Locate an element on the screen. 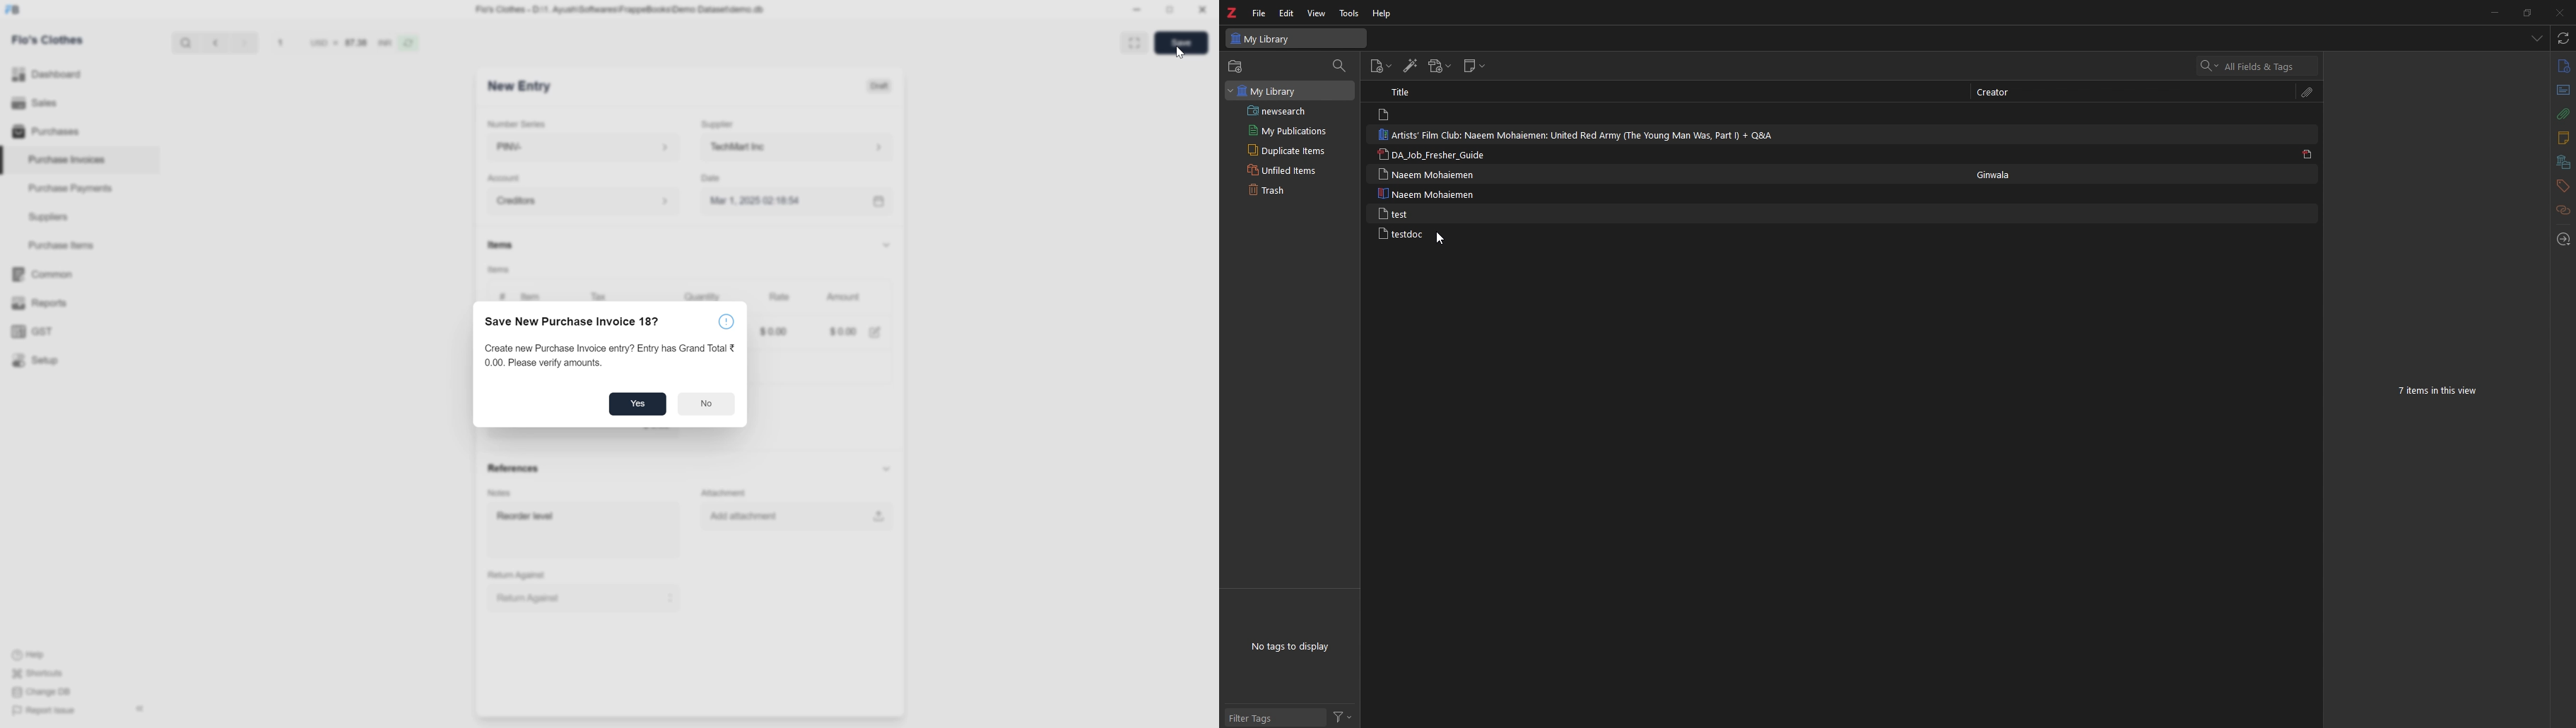  Unfiled items is located at coordinates (1290, 170).